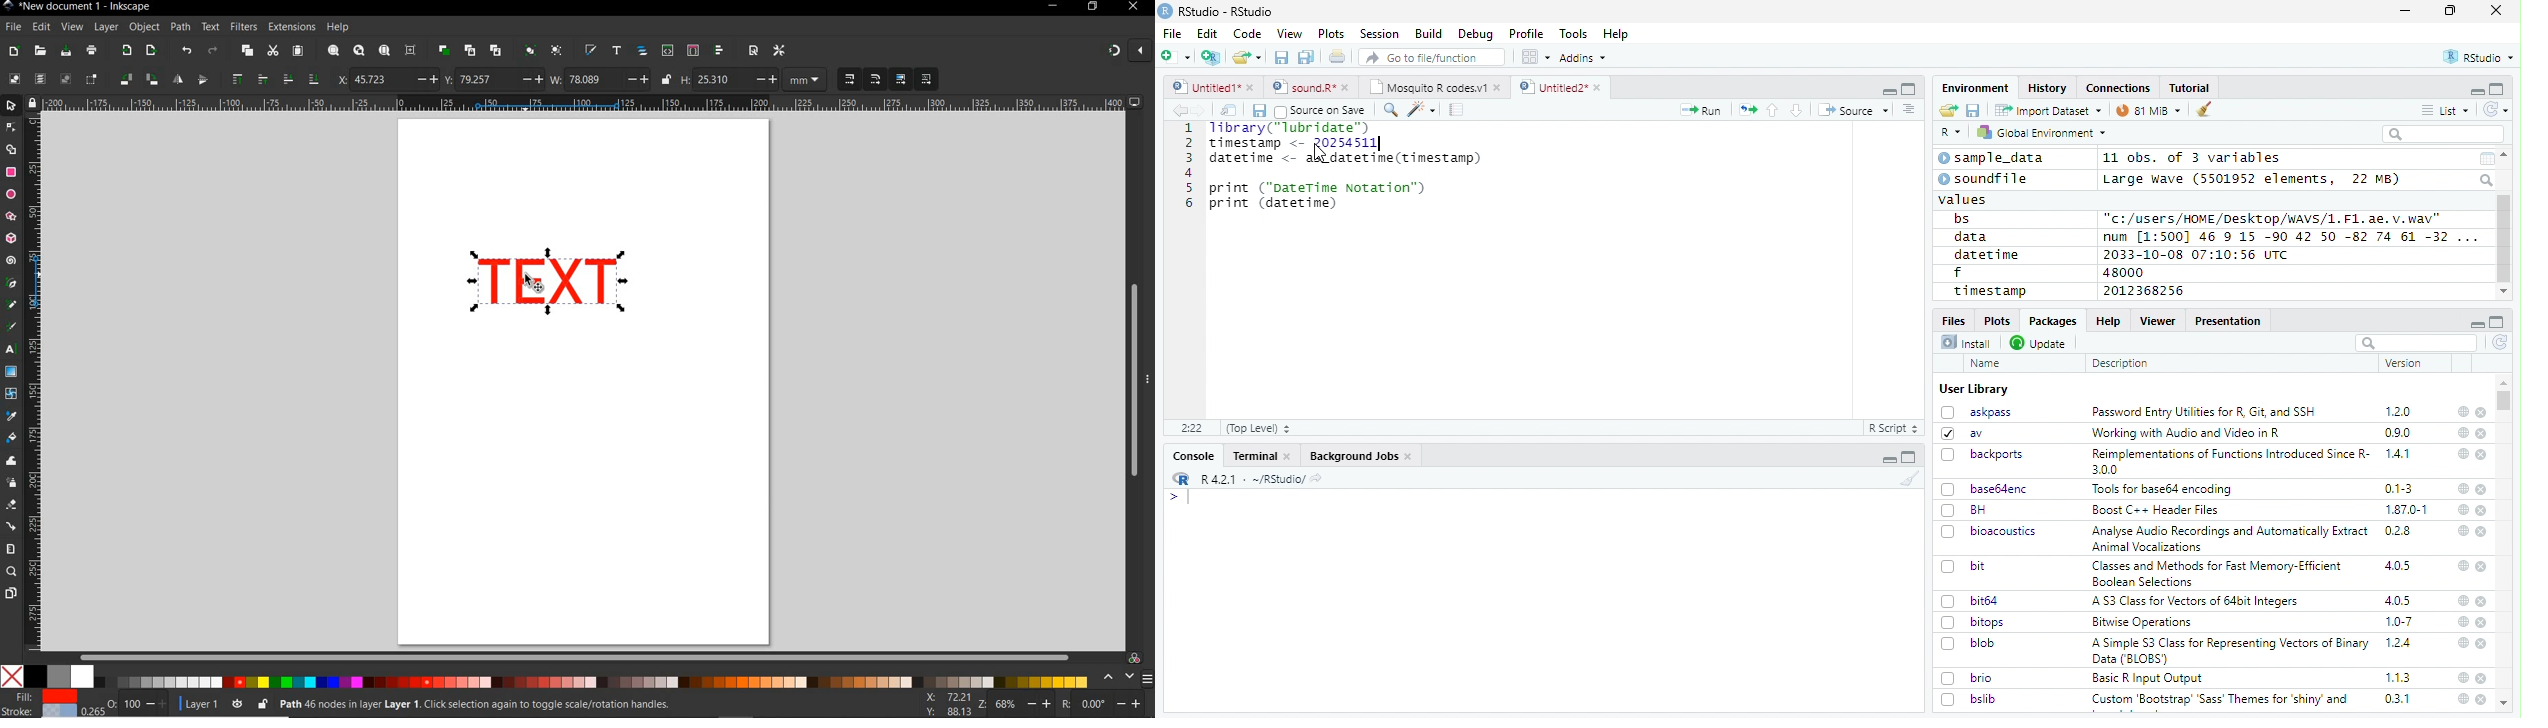  Describe the element at coordinates (2505, 400) in the screenshot. I see `scroll bar` at that location.